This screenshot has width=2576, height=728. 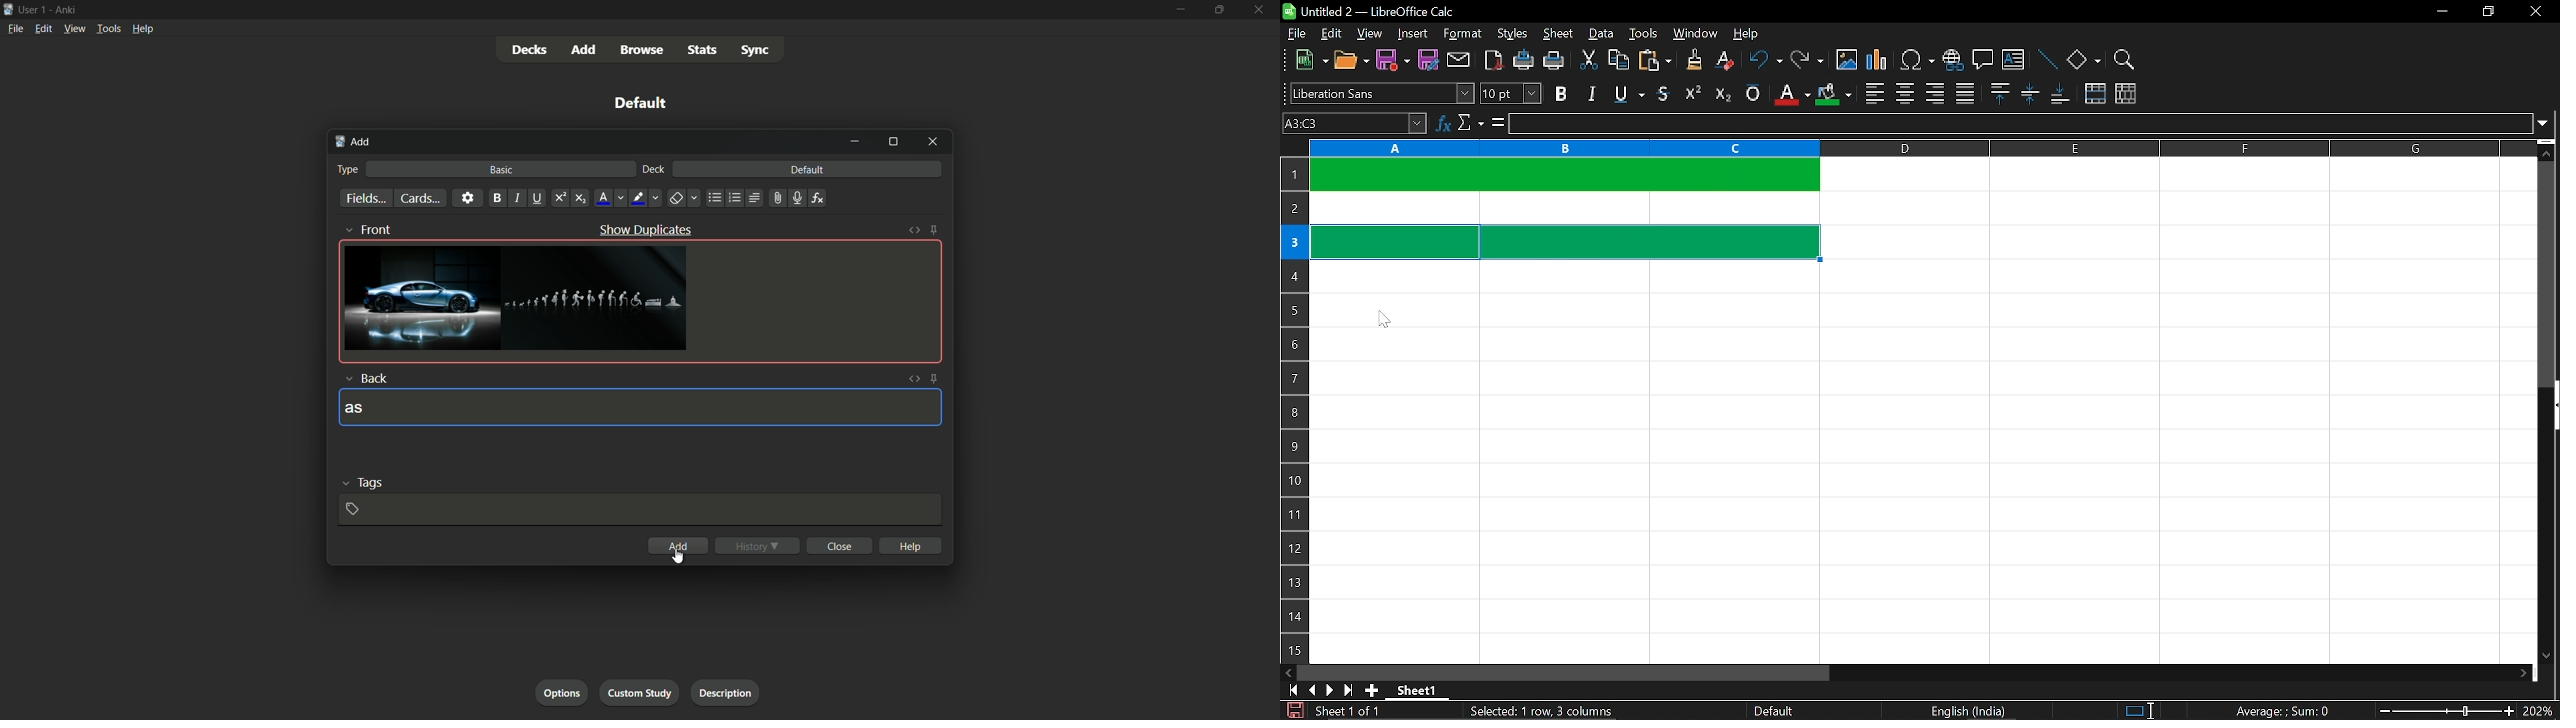 What do you see at coordinates (2442, 10) in the screenshot?
I see `minimize` at bounding box center [2442, 10].